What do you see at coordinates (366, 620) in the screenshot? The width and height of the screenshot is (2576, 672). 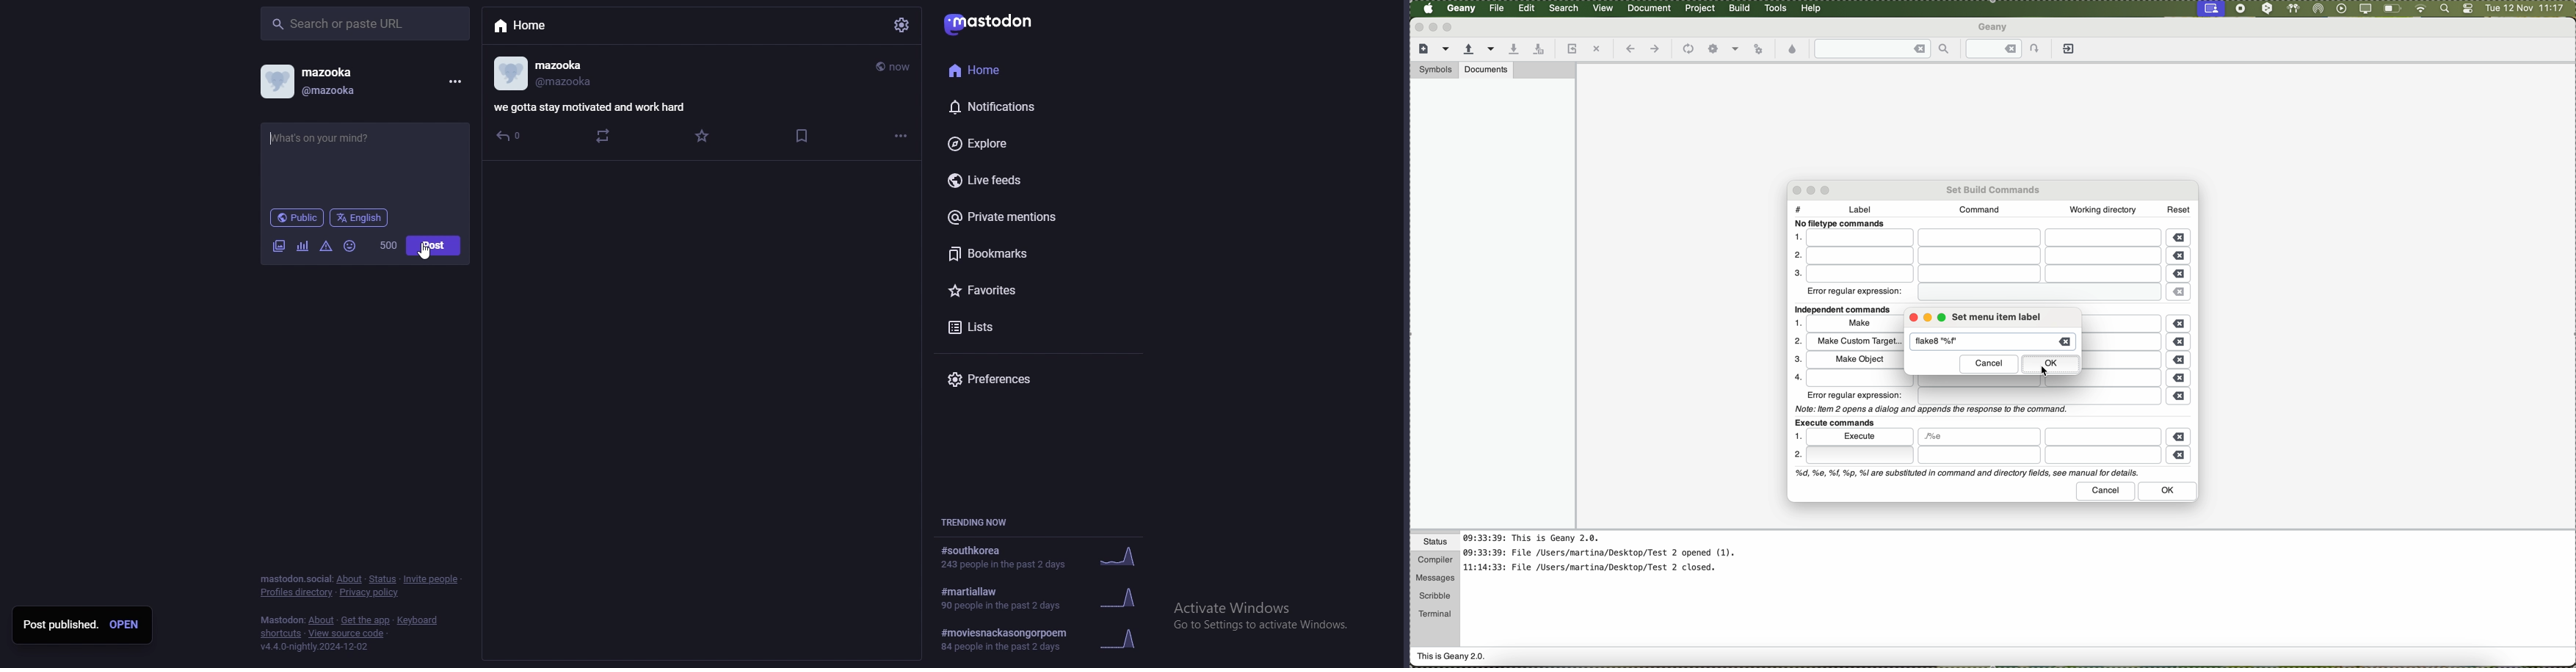 I see `get the app` at bounding box center [366, 620].